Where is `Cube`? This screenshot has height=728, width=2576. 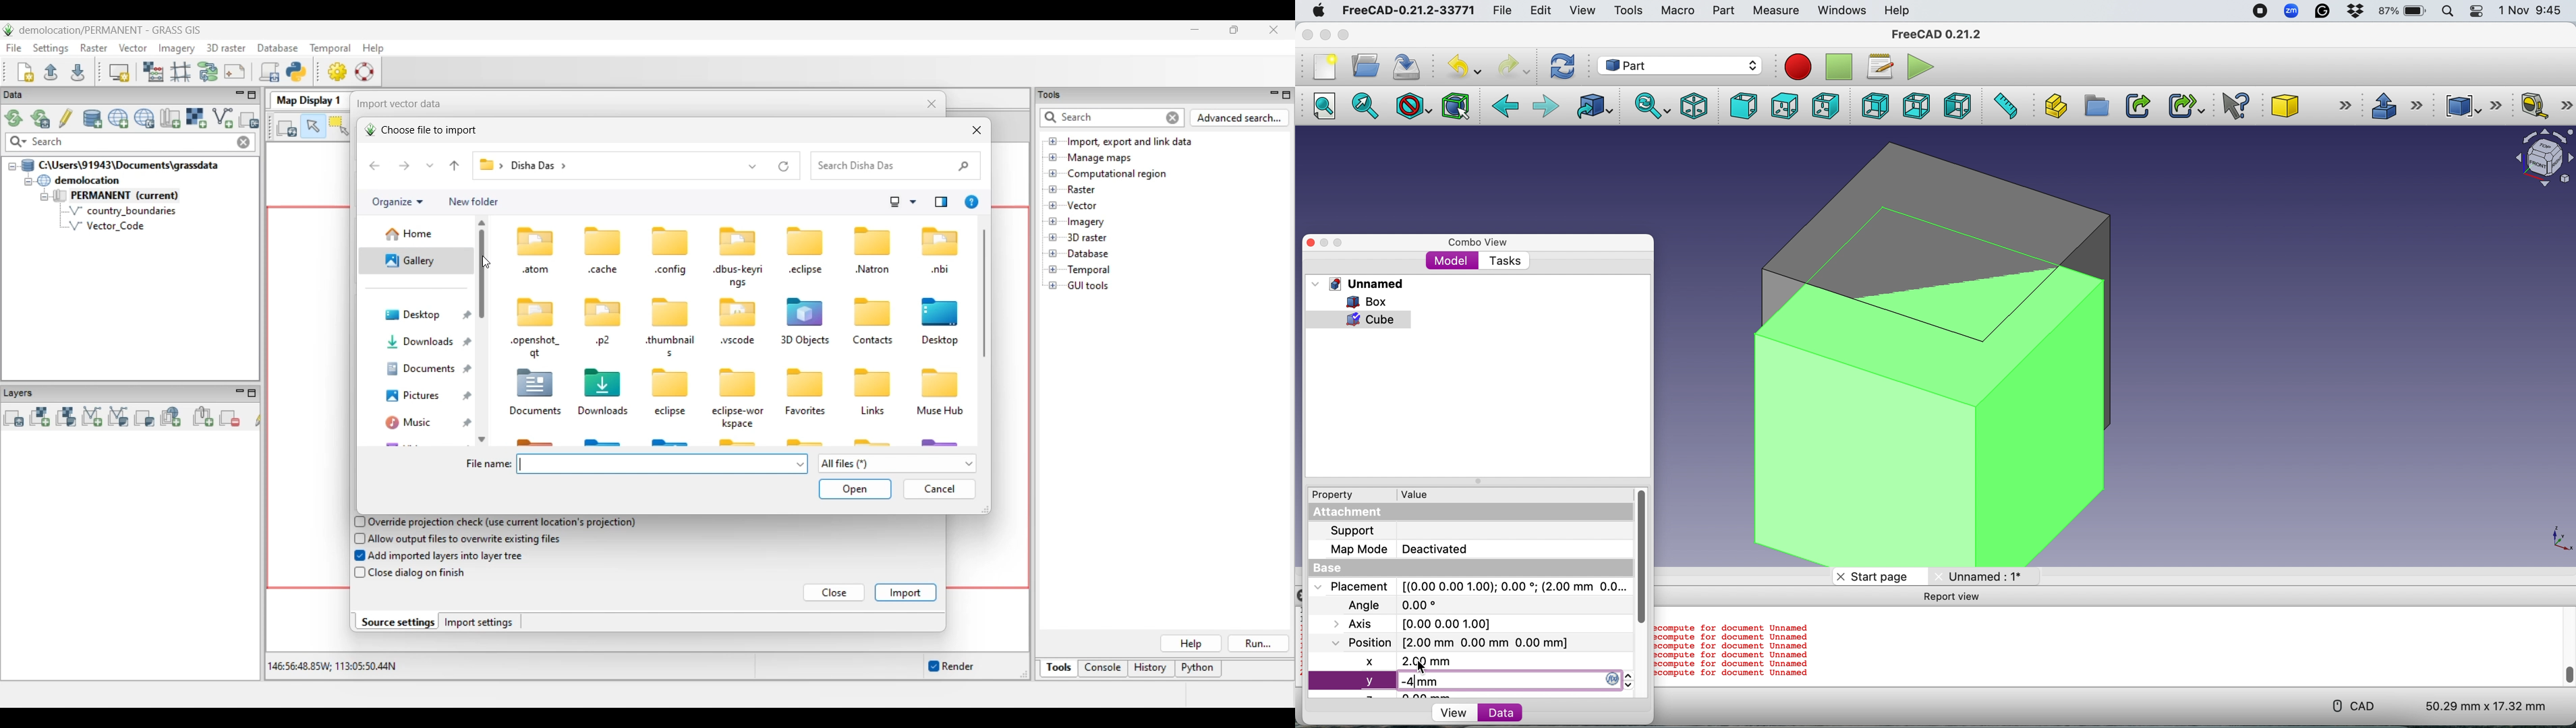 Cube is located at coordinates (2309, 105).